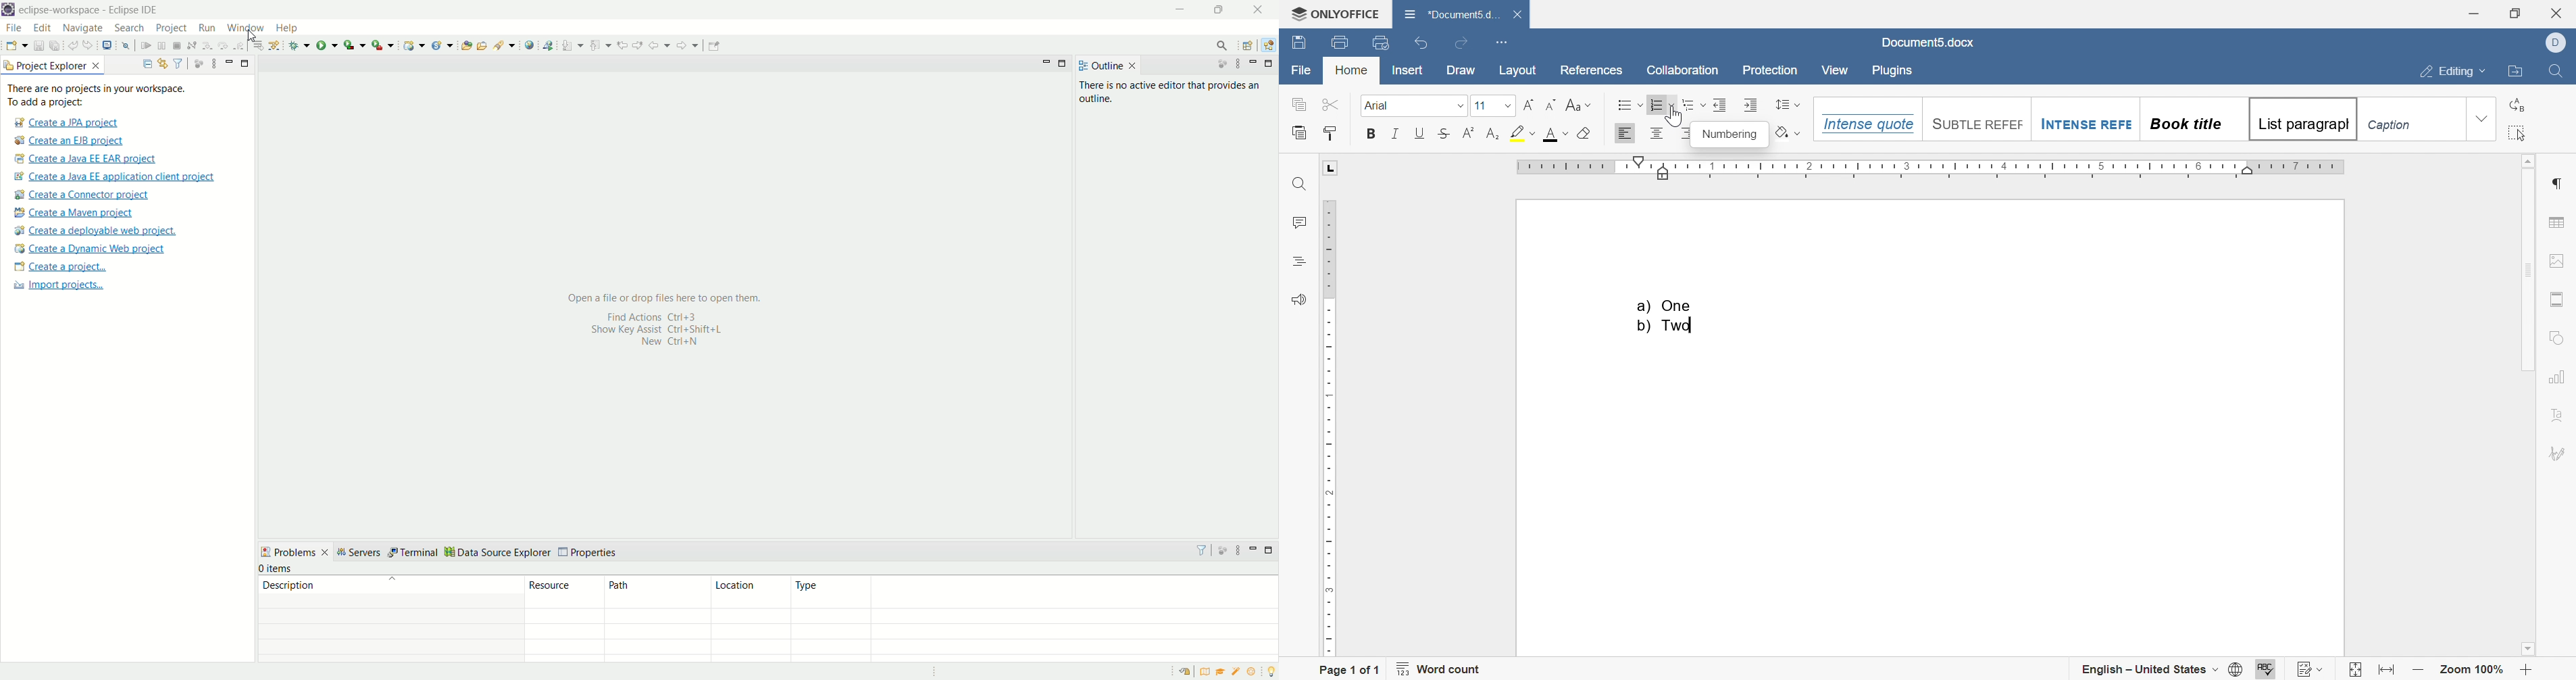 The height and width of the screenshot is (700, 2576). I want to click on debug, so click(300, 45).